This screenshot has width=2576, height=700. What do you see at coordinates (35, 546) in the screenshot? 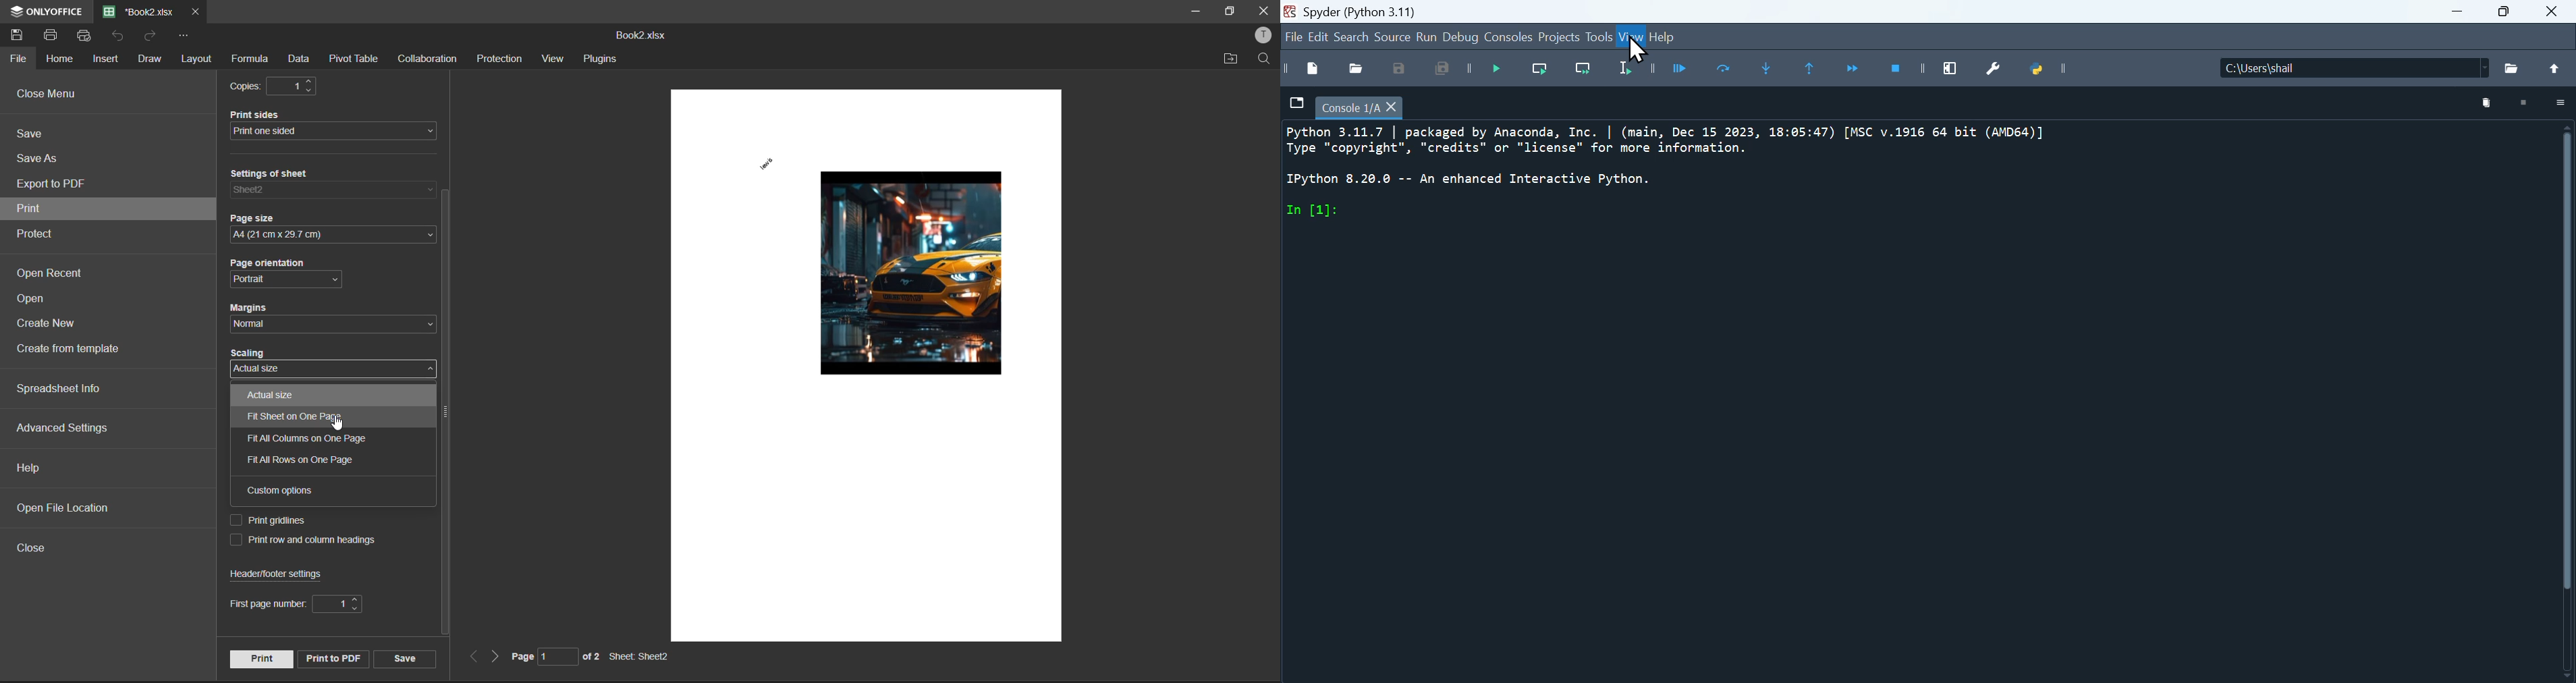
I see `close` at bounding box center [35, 546].